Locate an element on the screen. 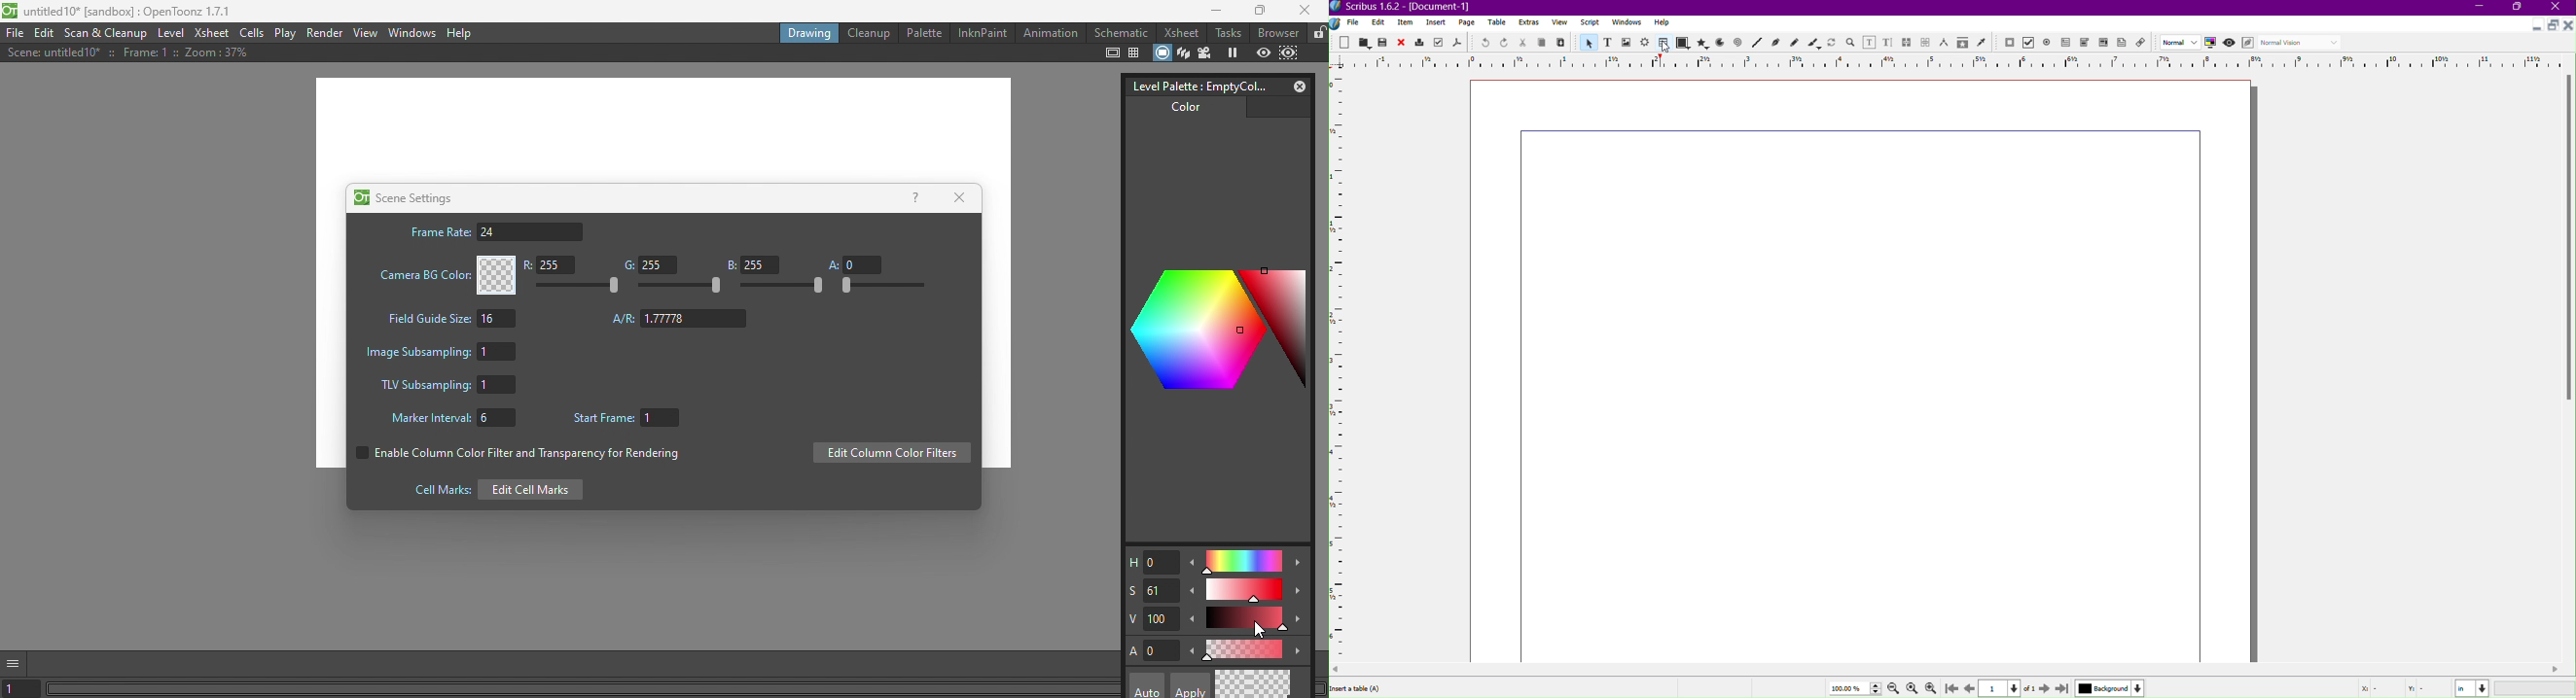  Link Text Frames is located at coordinates (1907, 40).